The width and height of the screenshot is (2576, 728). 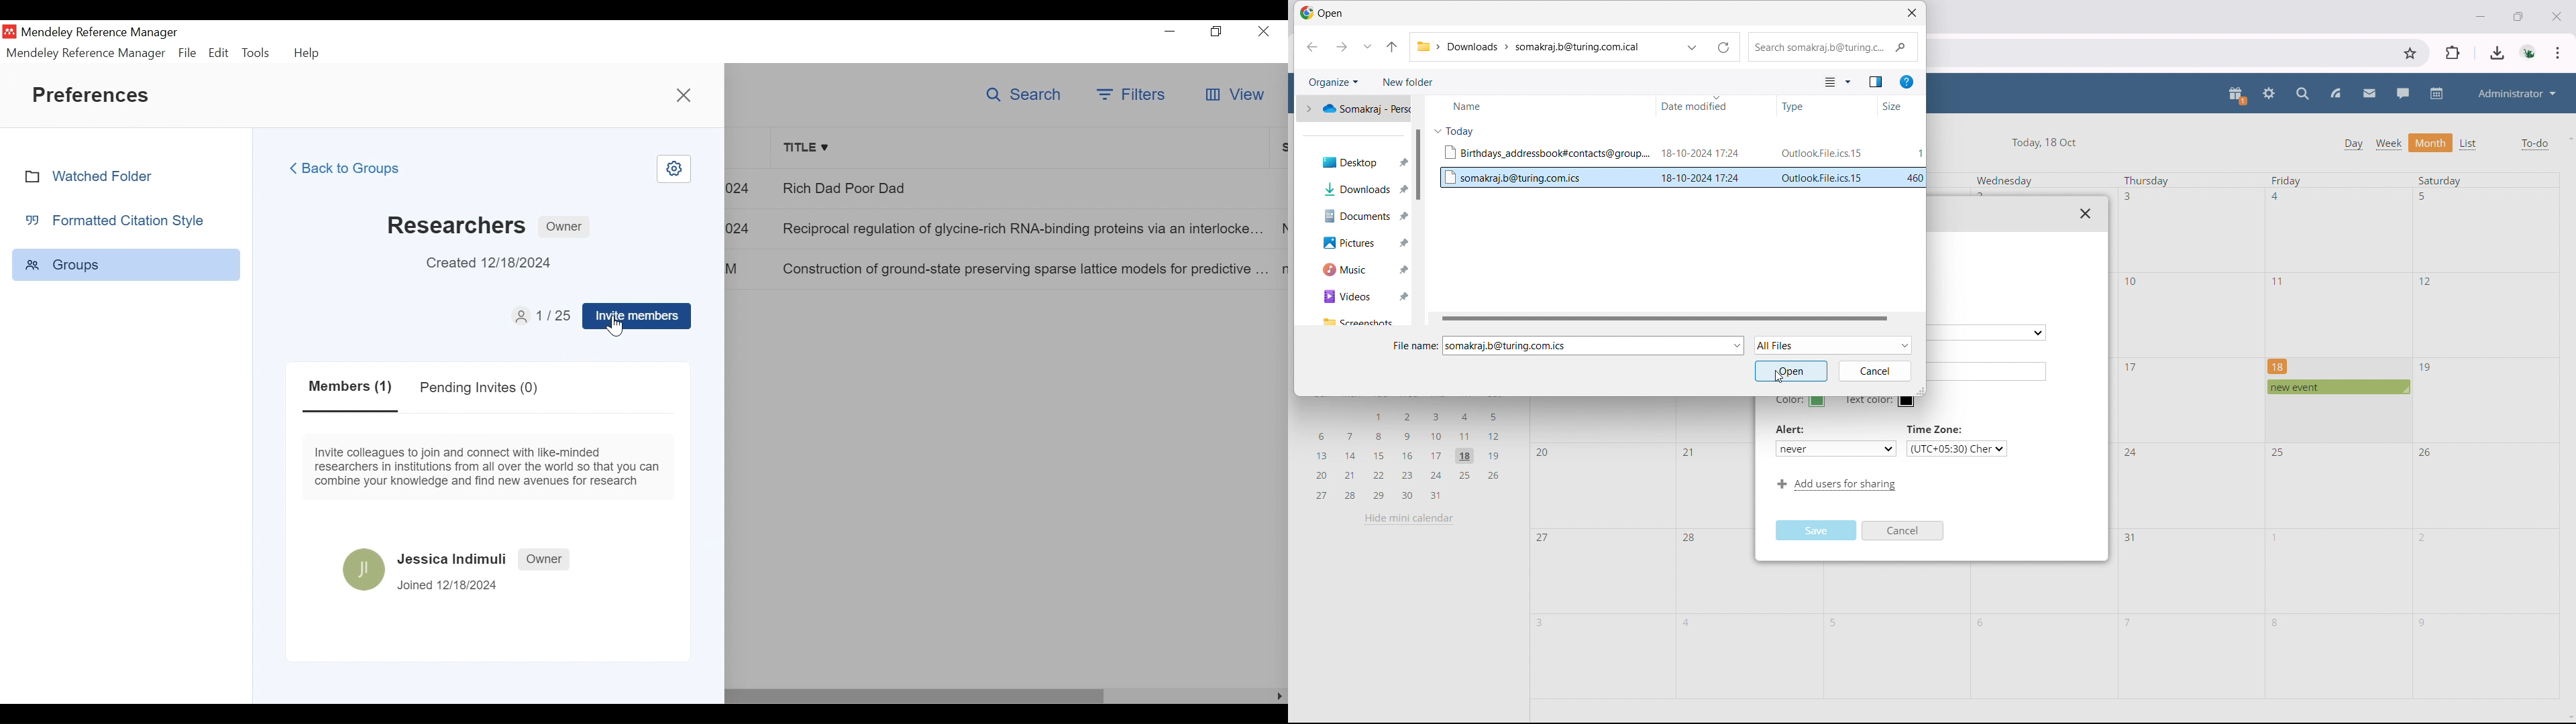 What do you see at coordinates (1023, 149) in the screenshot?
I see `Title` at bounding box center [1023, 149].